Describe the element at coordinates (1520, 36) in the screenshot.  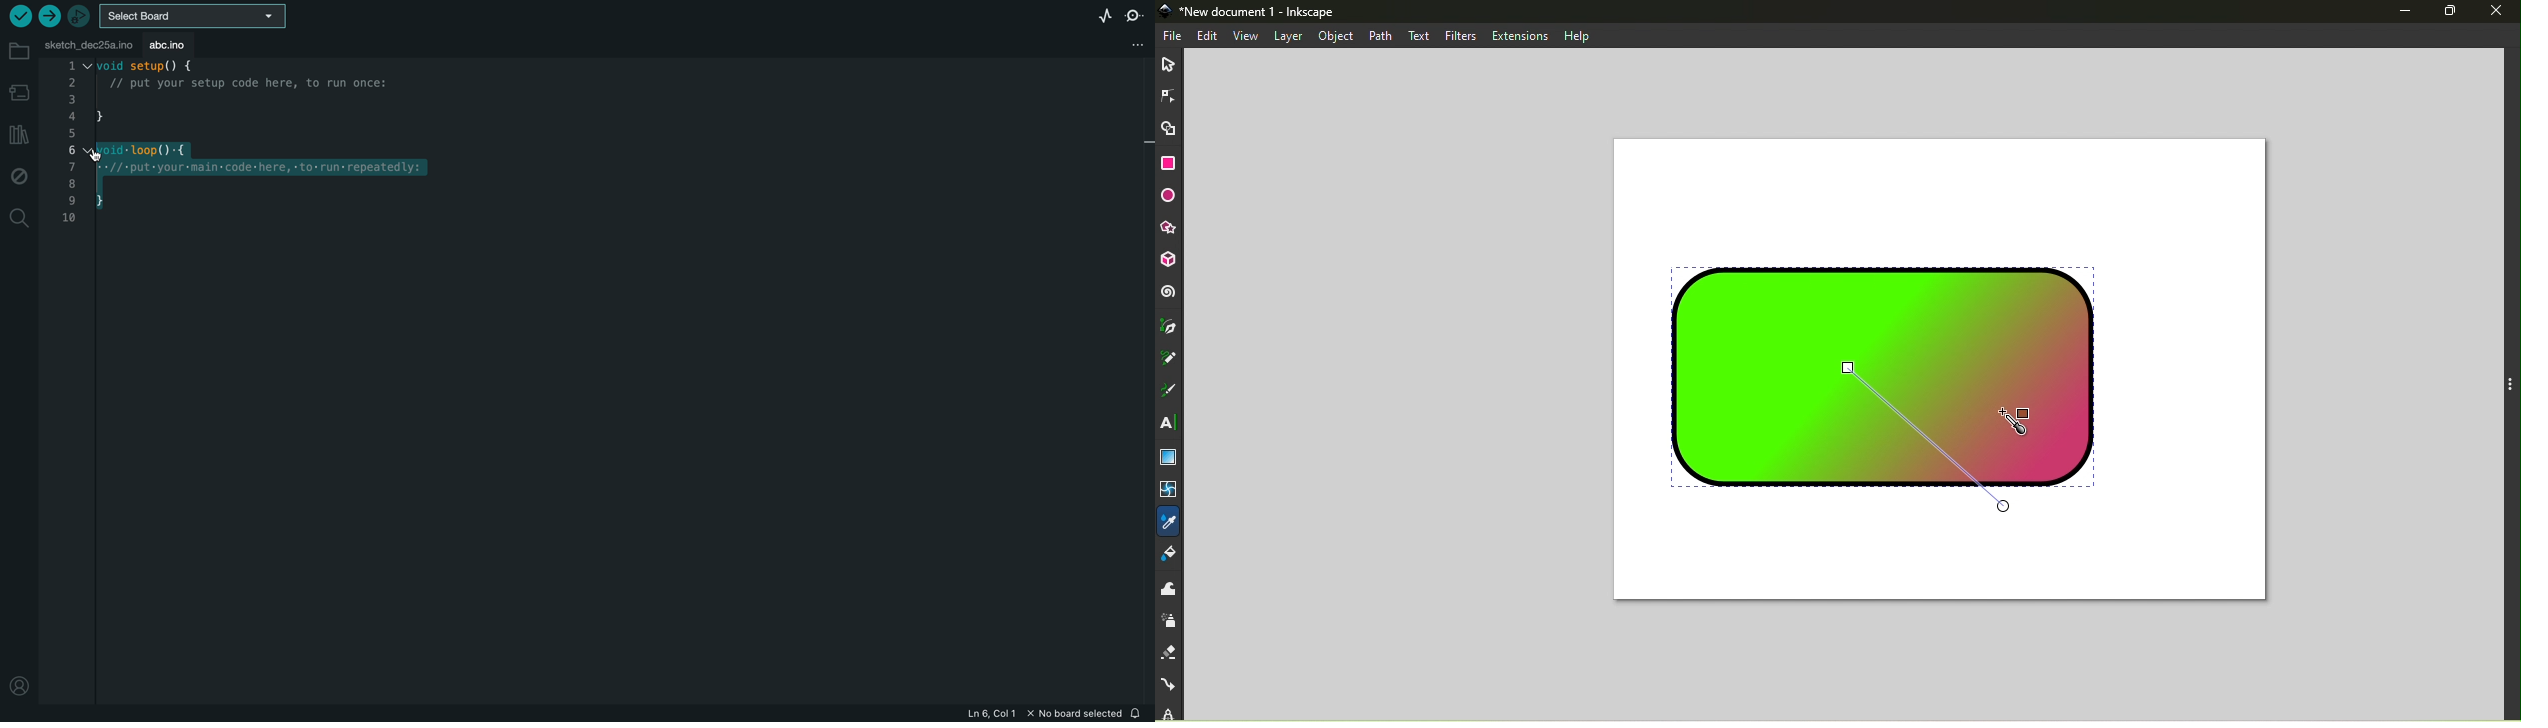
I see `Extensions` at that location.